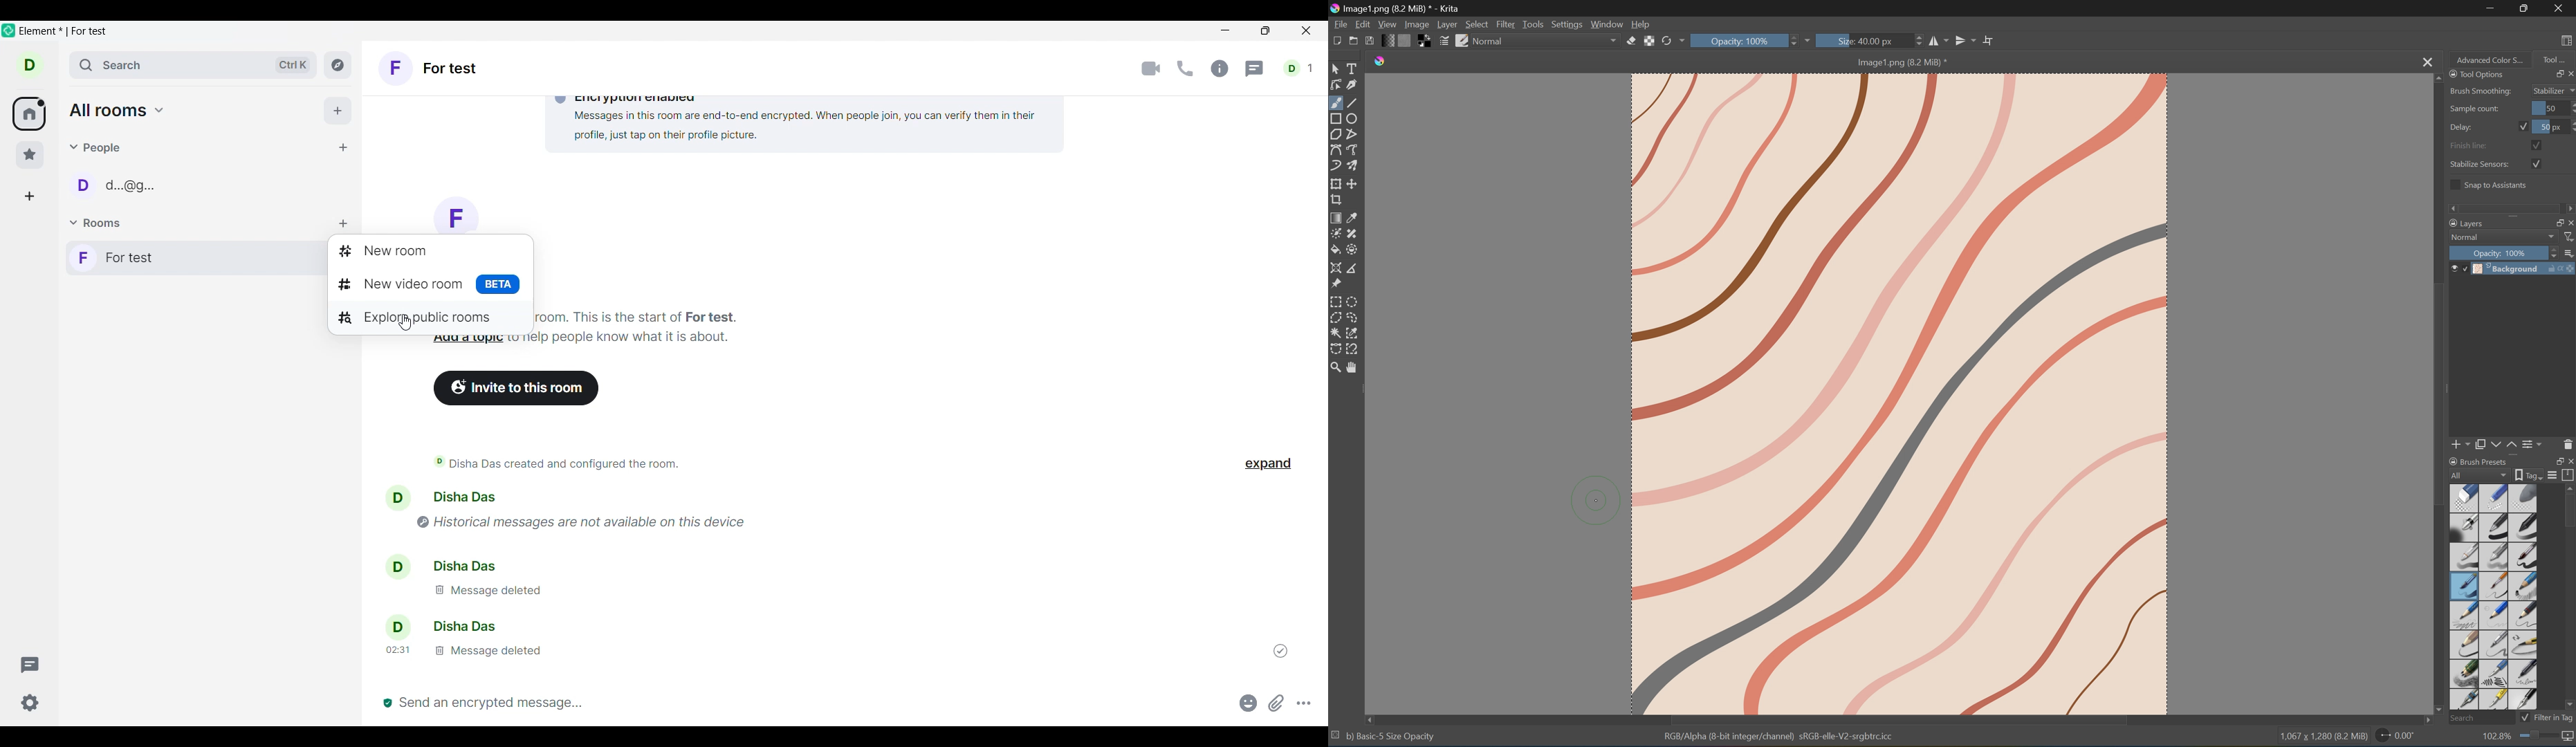 The width and height of the screenshot is (2576, 756). What do you see at coordinates (501, 638) in the screenshot?
I see `Disha Das, Message deleted` at bounding box center [501, 638].